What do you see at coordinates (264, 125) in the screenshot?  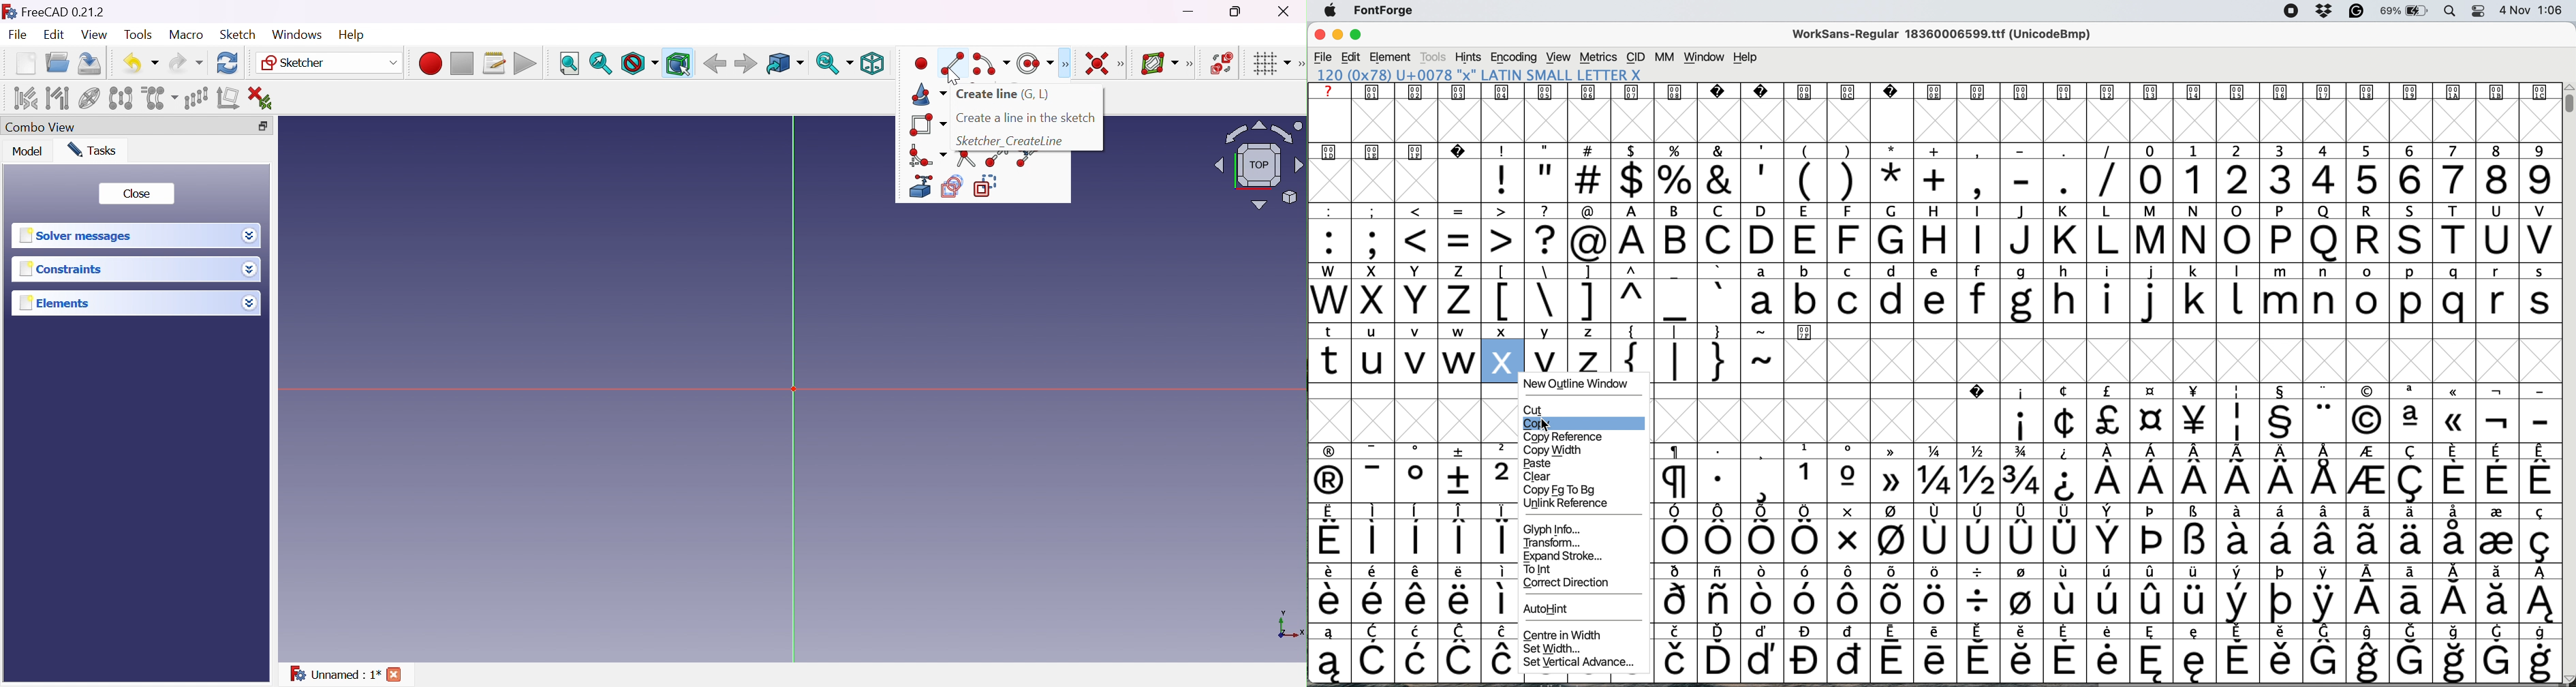 I see `Restore down` at bounding box center [264, 125].